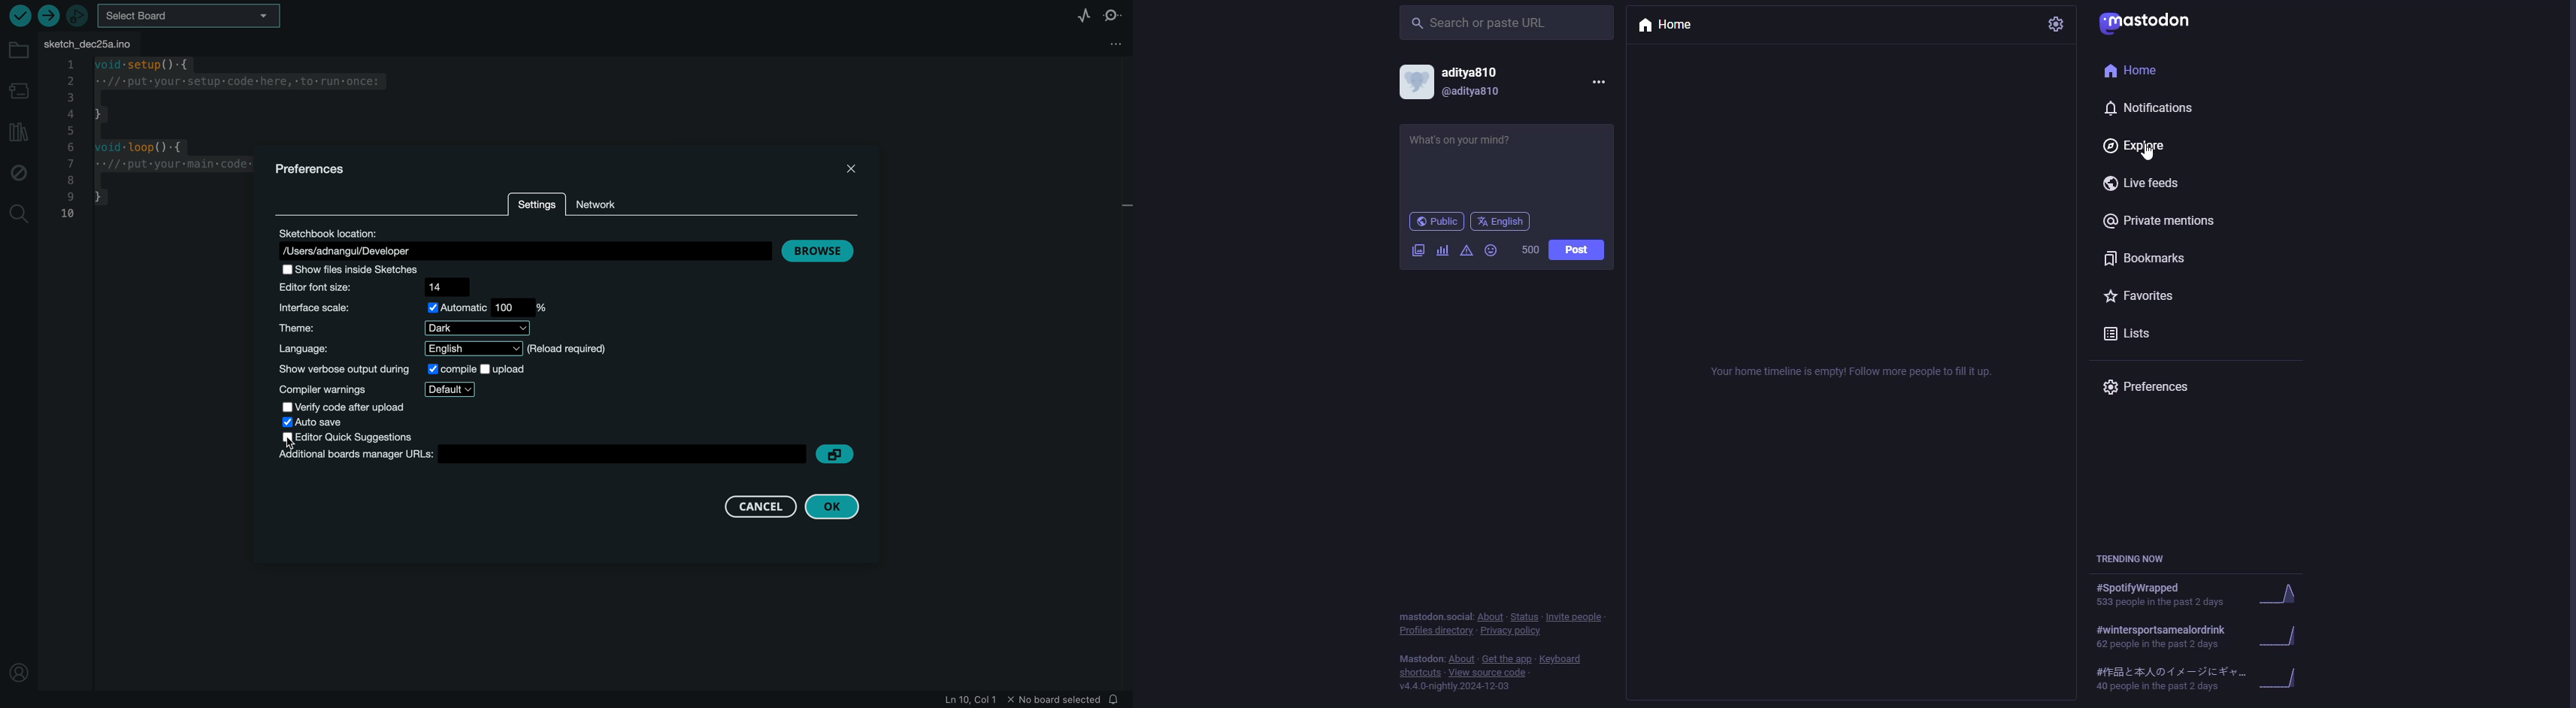 Image resolution: width=2576 pixels, height=728 pixels. What do you see at coordinates (2153, 387) in the screenshot?
I see `preferences` at bounding box center [2153, 387].